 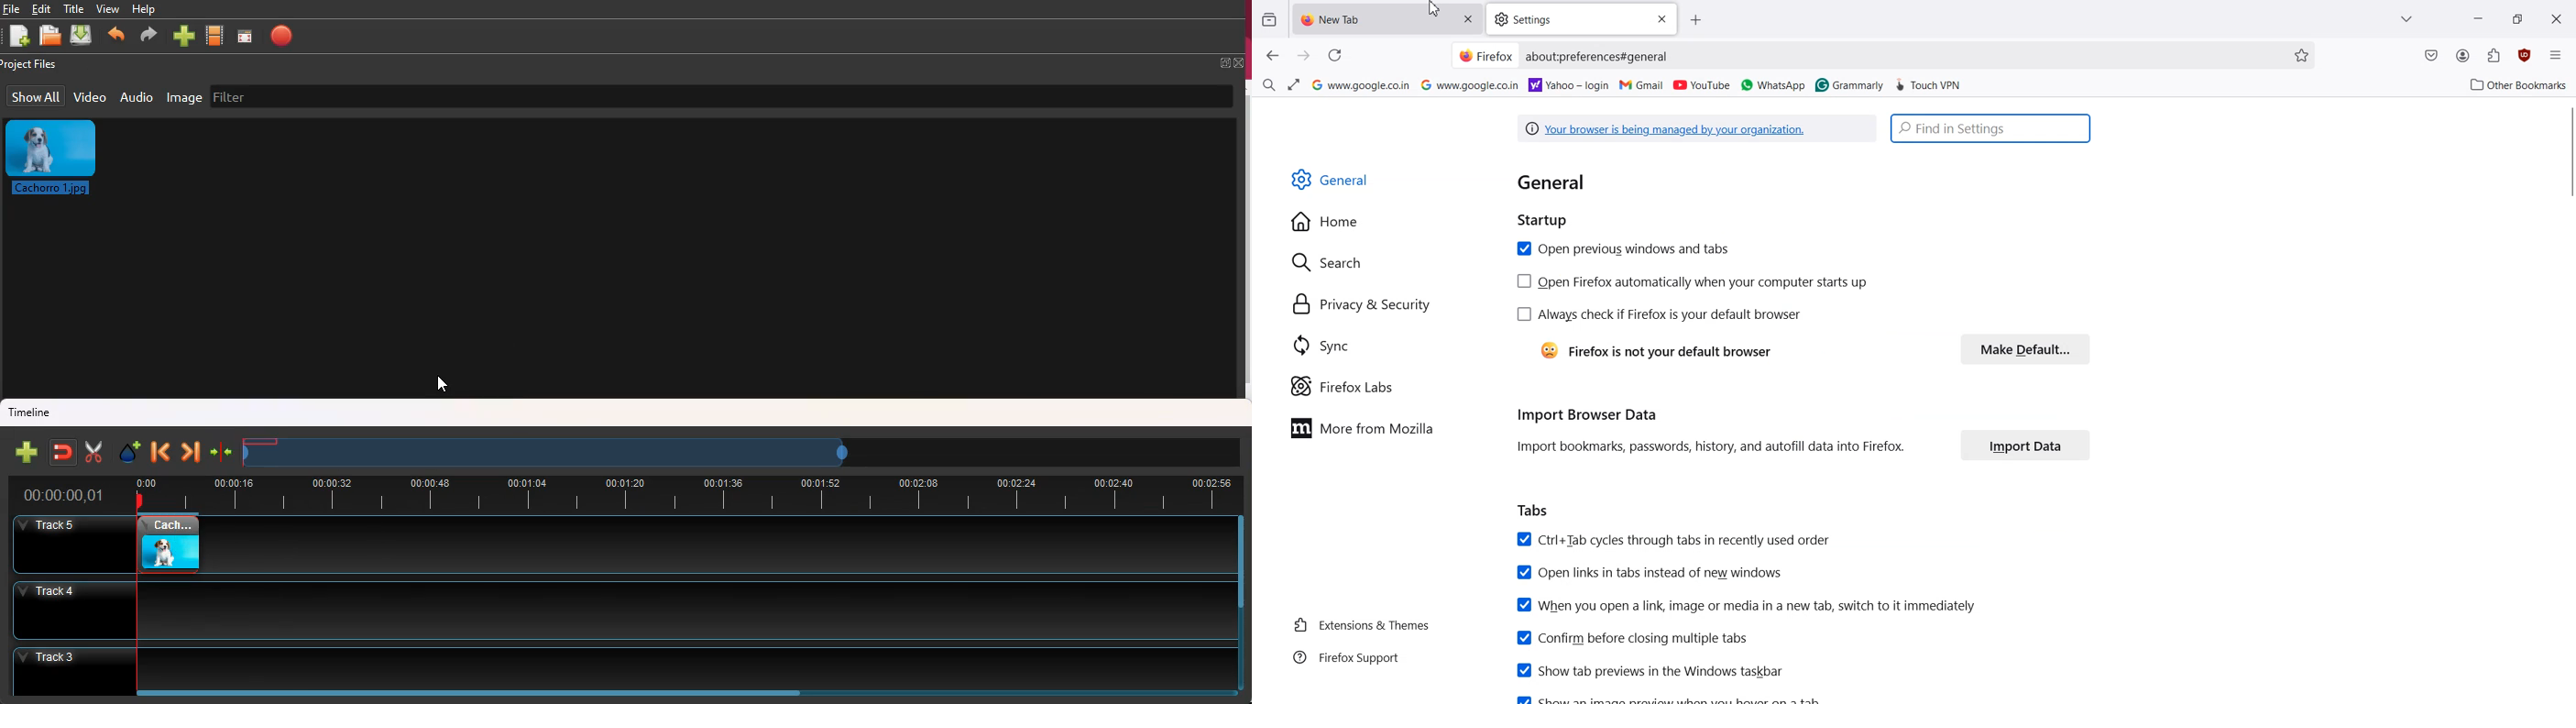 I want to click on Firefox Support, so click(x=1346, y=657).